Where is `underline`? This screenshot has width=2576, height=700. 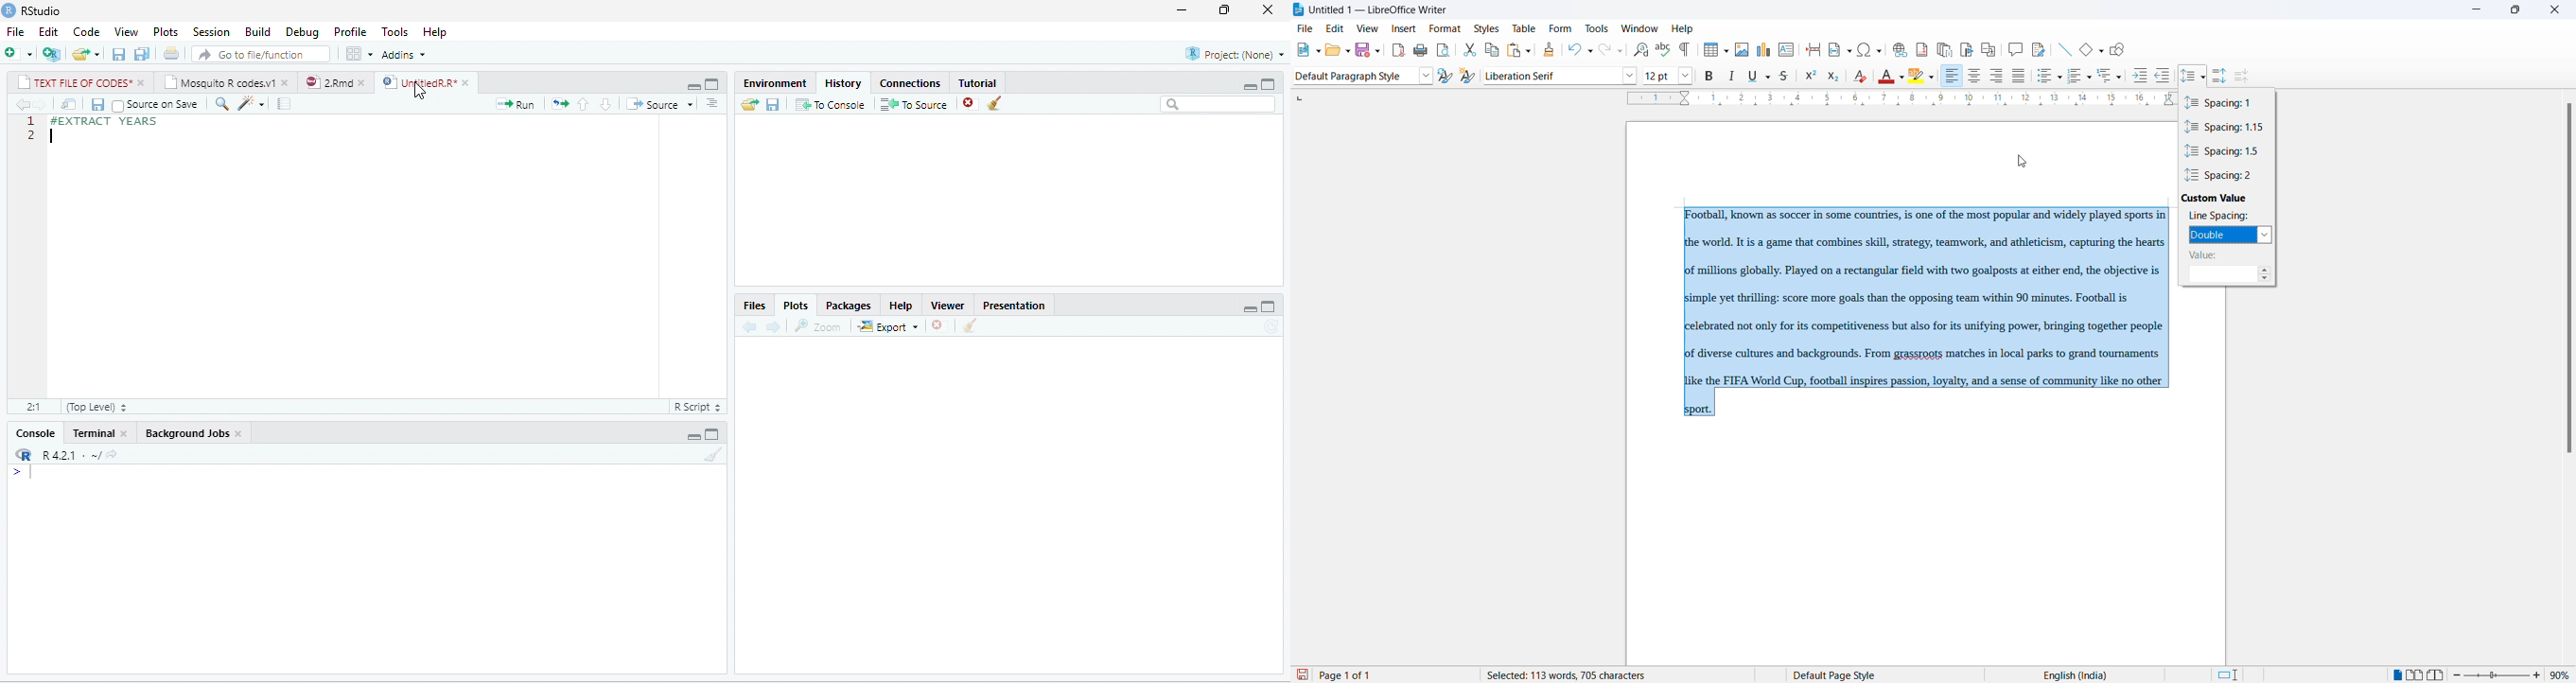 underline is located at coordinates (1752, 74).